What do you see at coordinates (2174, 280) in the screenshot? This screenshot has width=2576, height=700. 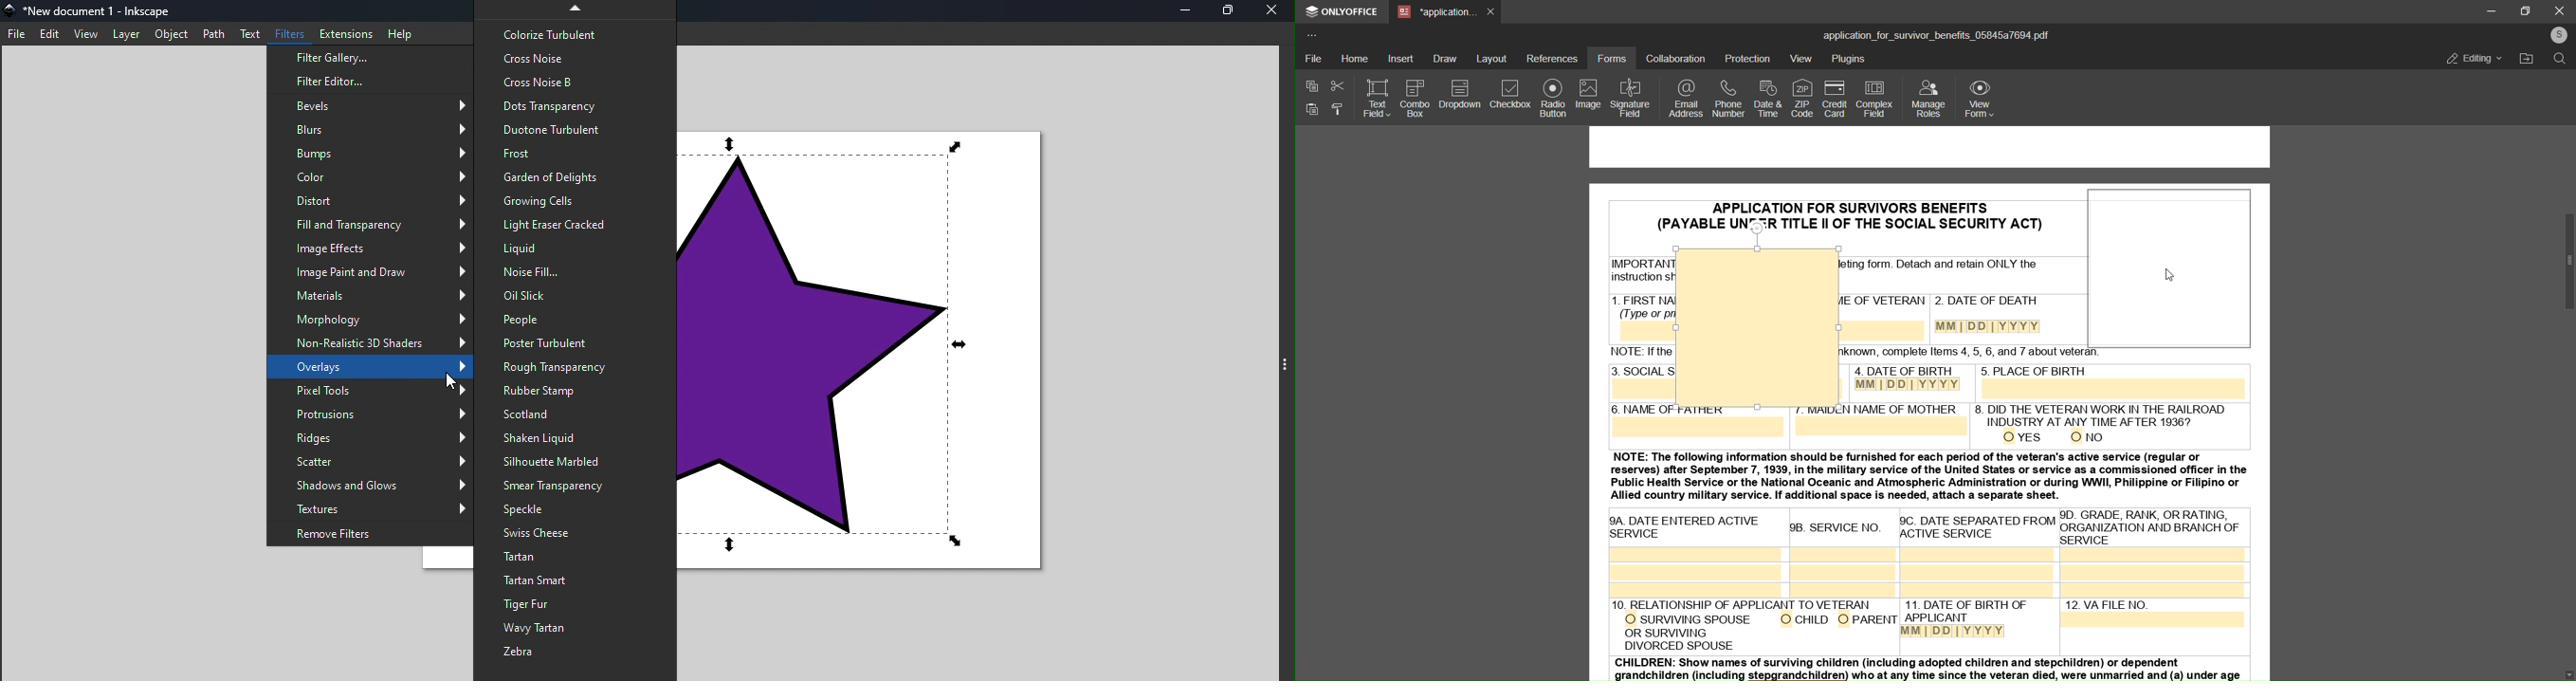 I see `cursor` at bounding box center [2174, 280].